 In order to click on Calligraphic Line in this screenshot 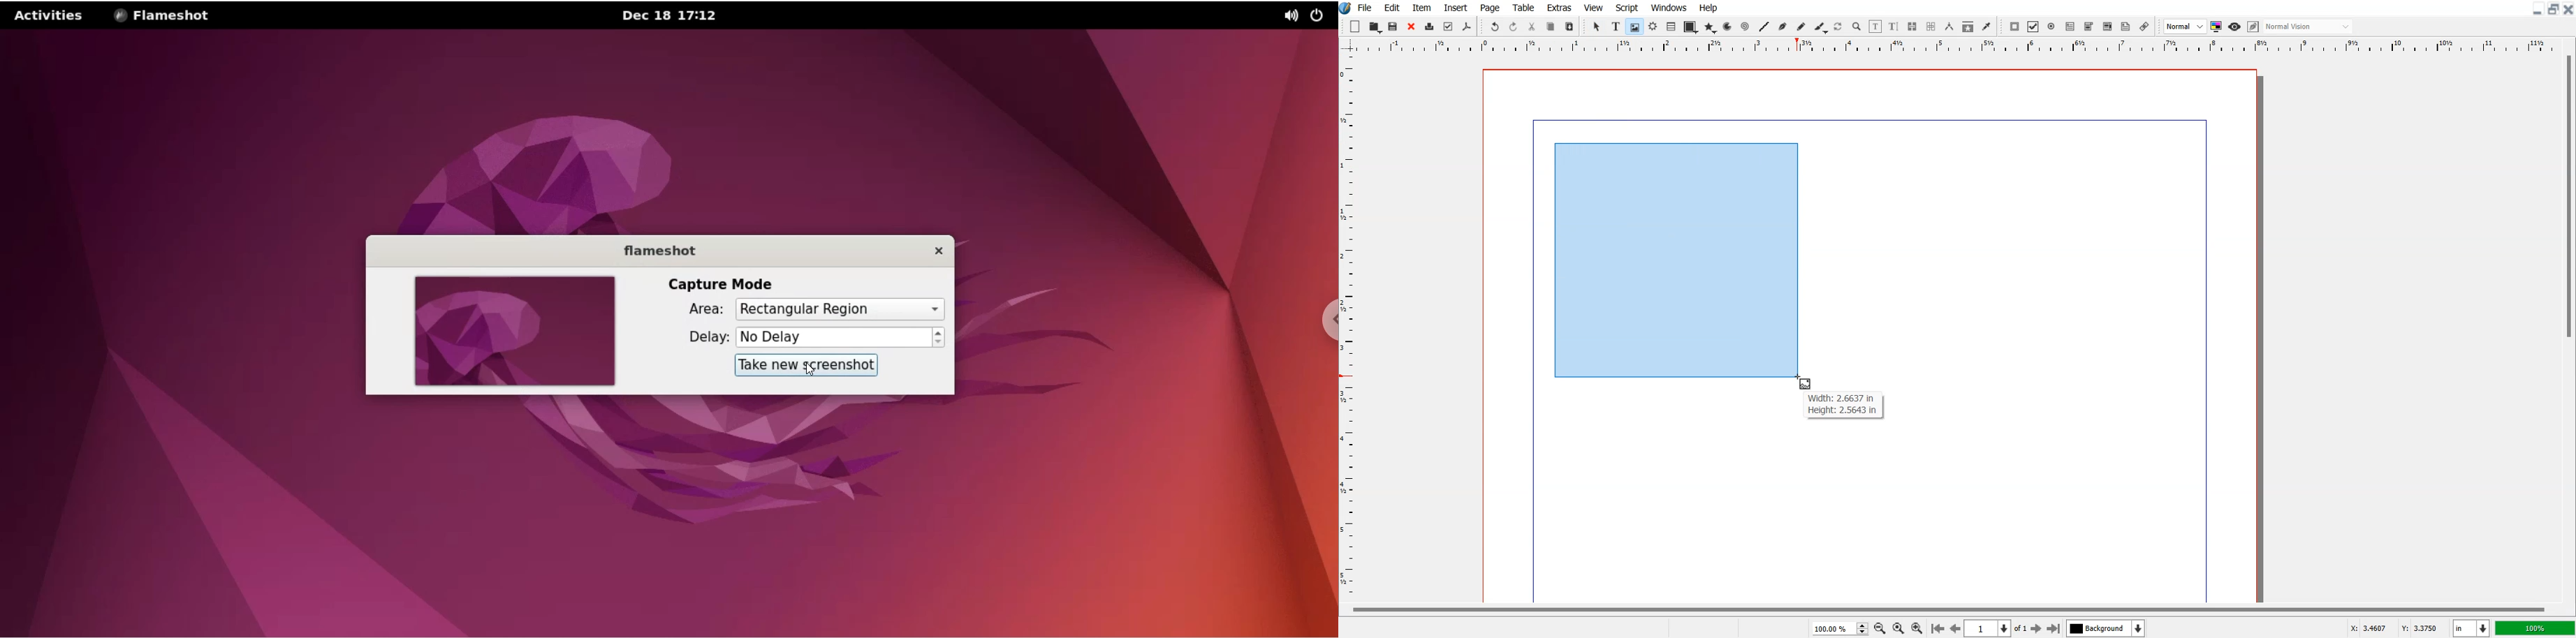, I will do `click(1820, 27)`.